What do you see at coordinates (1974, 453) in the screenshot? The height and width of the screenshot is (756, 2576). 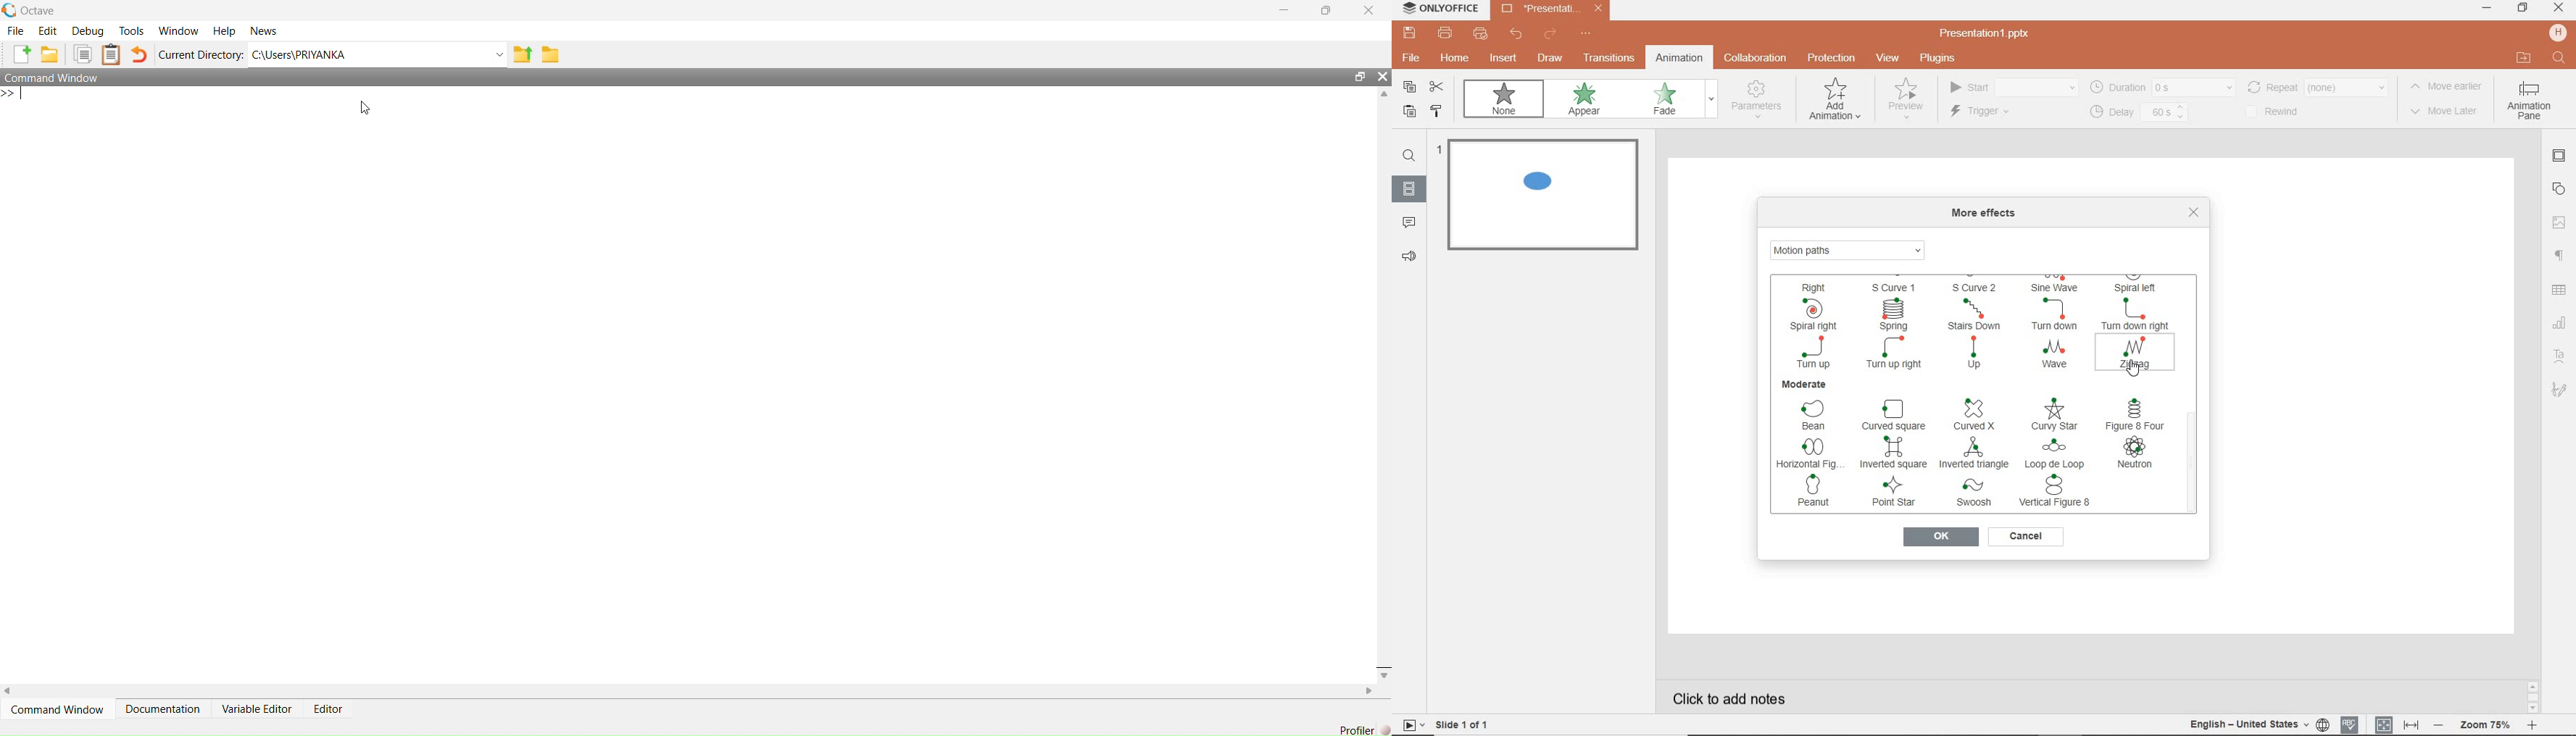 I see `inverted triangle` at bounding box center [1974, 453].